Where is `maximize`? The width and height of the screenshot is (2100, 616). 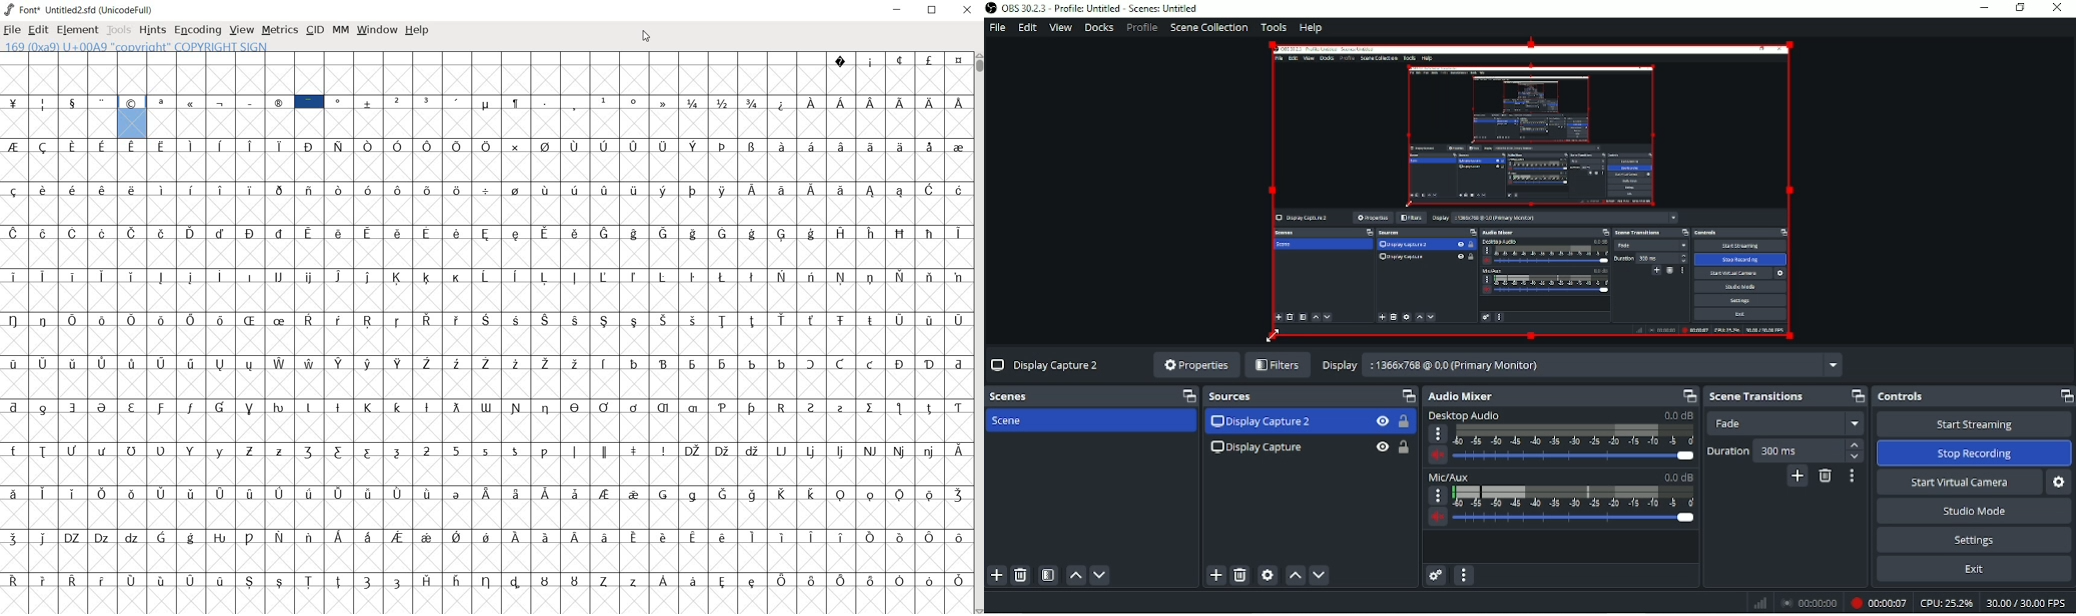
maximize is located at coordinates (1687, 396).